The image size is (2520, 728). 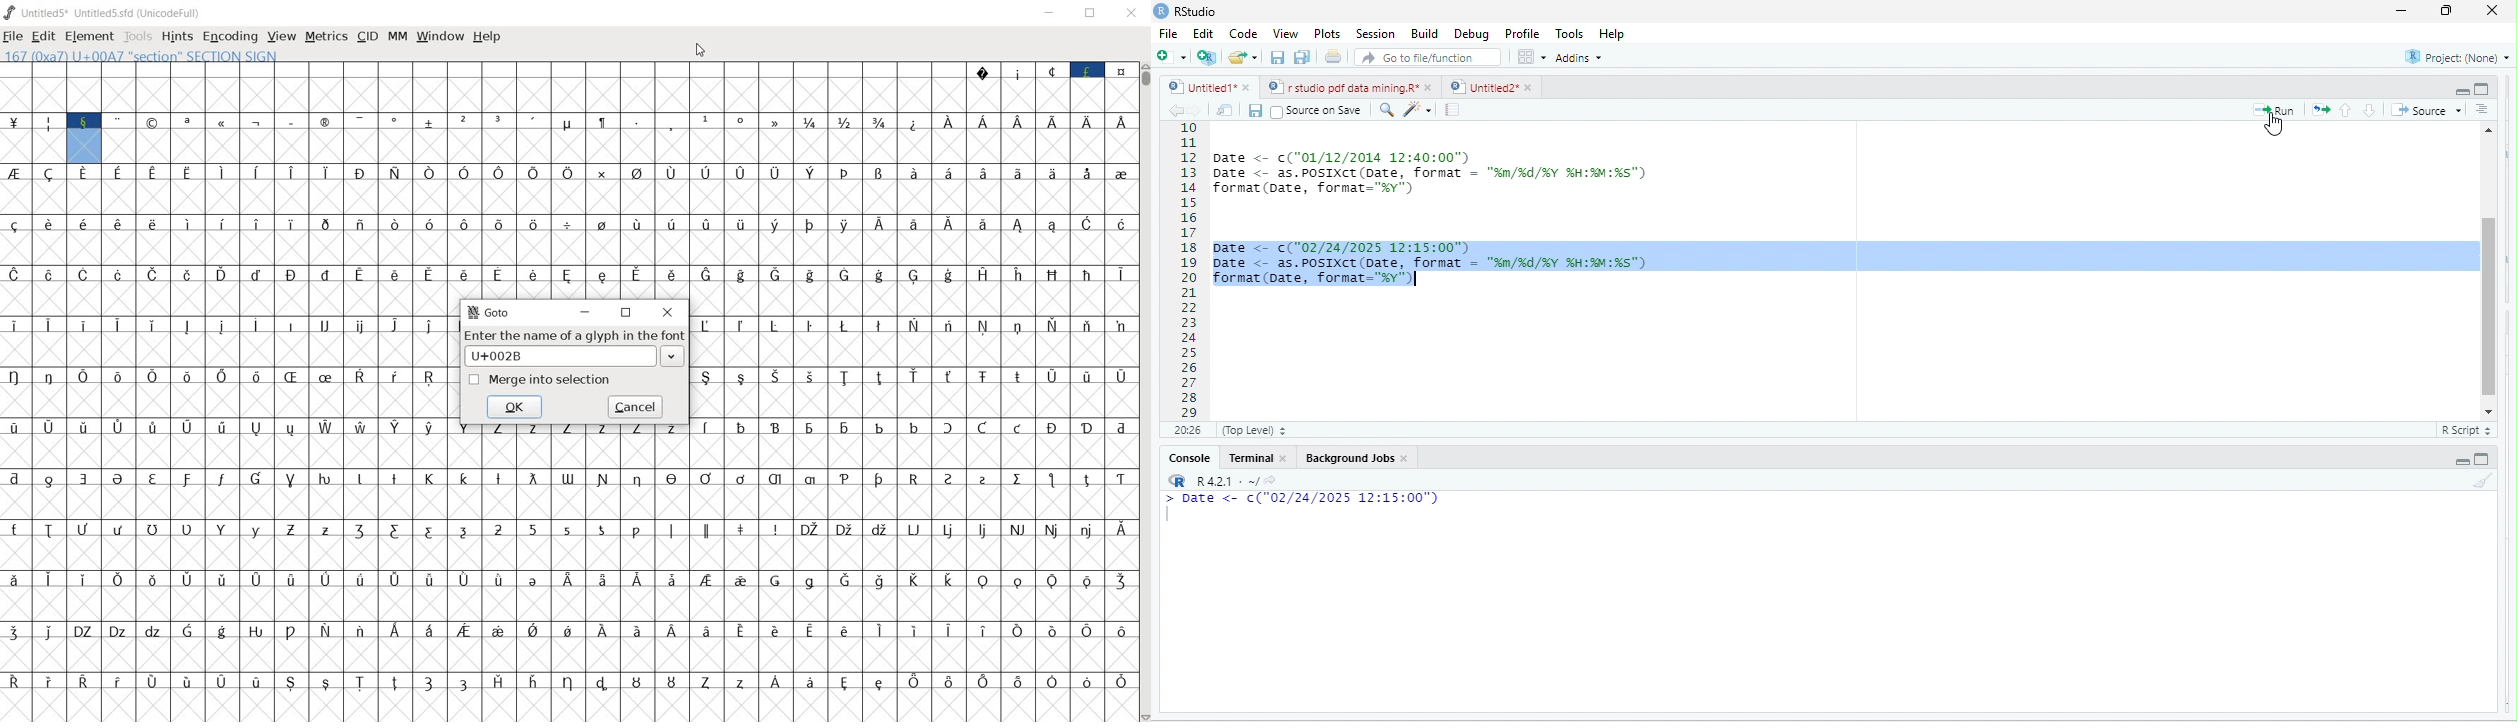 I want to click on ‘Source on Save, so click(x=1316, y=110).